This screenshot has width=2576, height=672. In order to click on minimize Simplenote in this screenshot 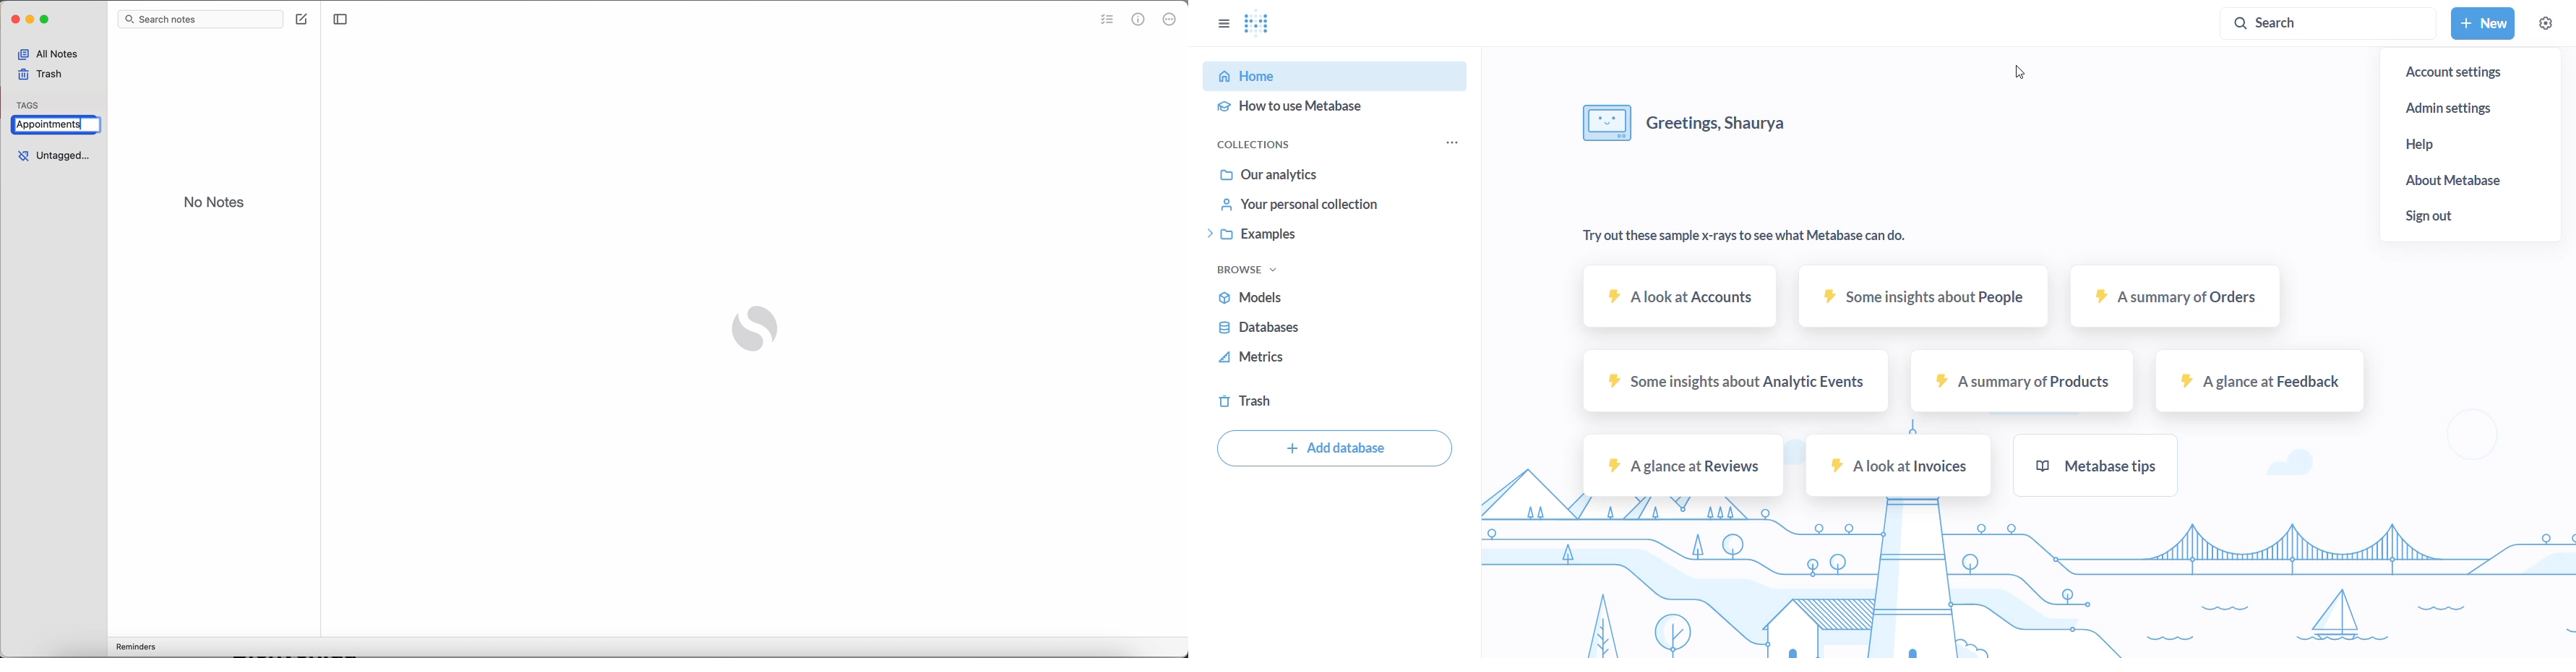, I will do `click(30, 21)`.